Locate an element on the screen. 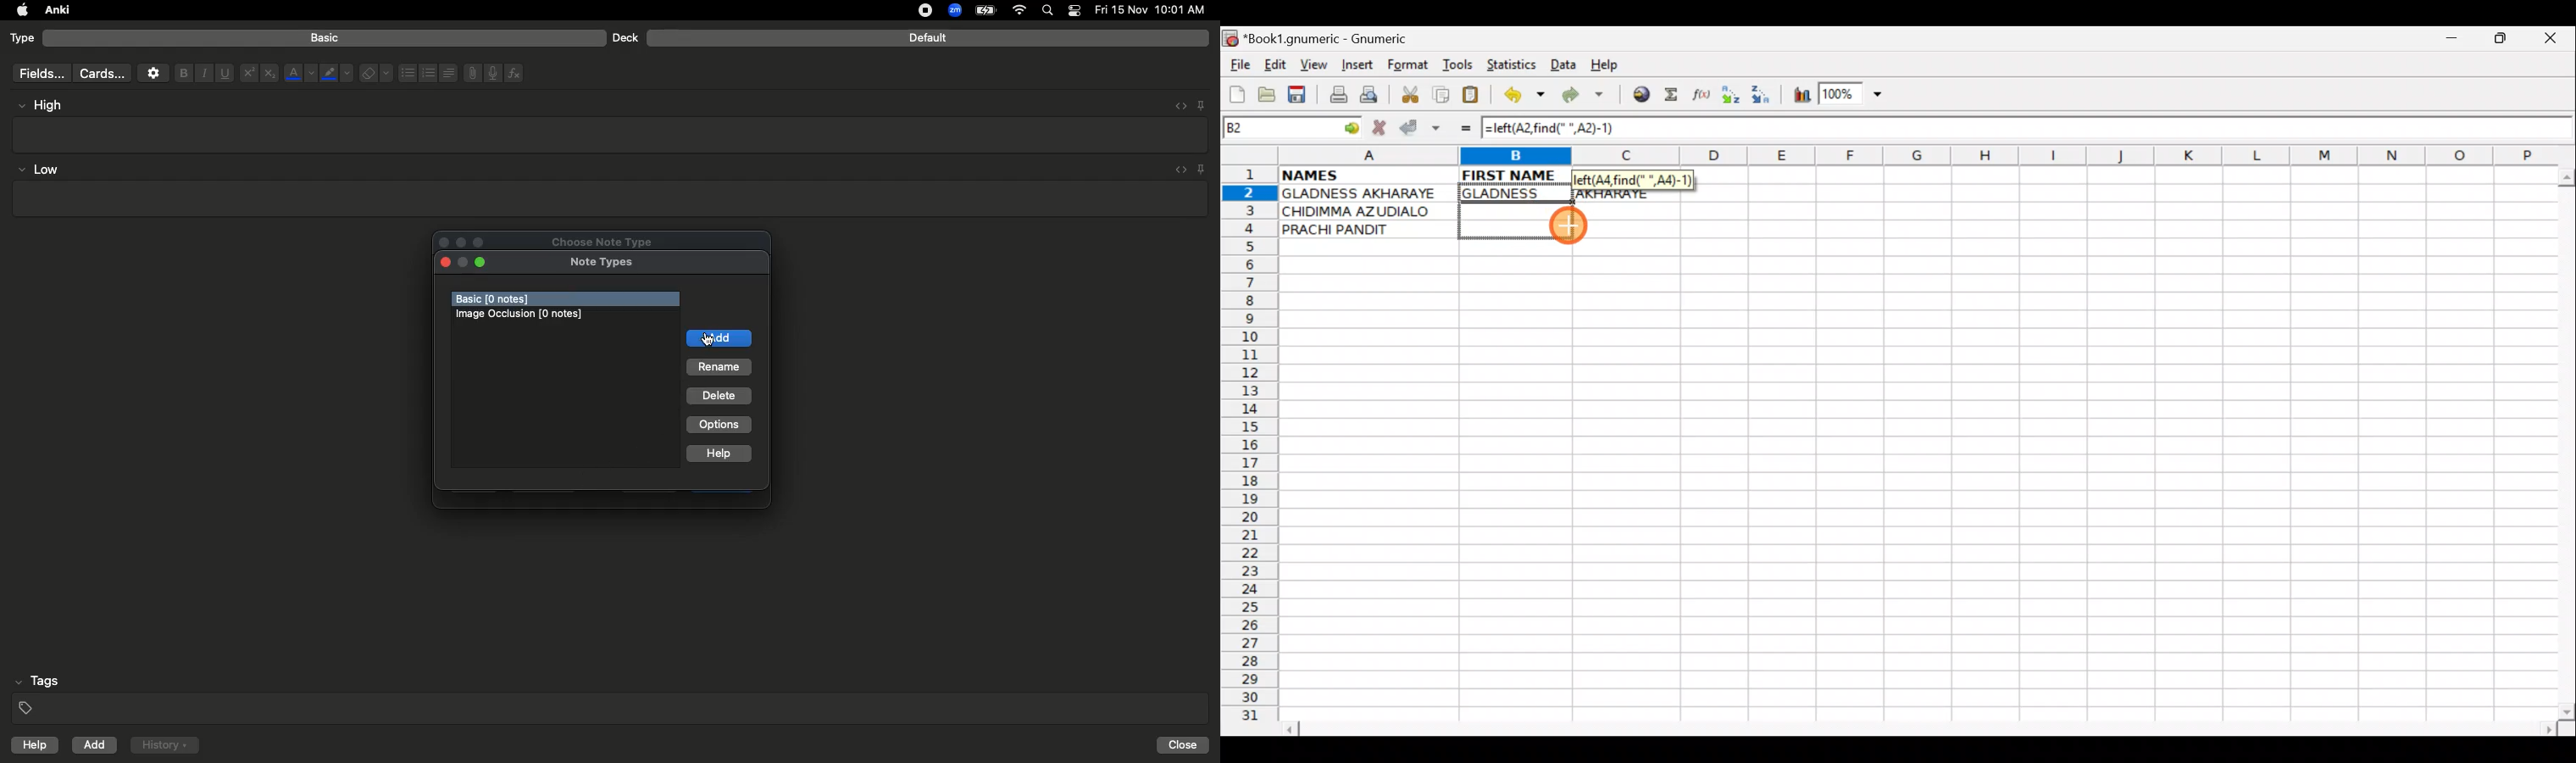  Close is located at coordinates (2554, 42).